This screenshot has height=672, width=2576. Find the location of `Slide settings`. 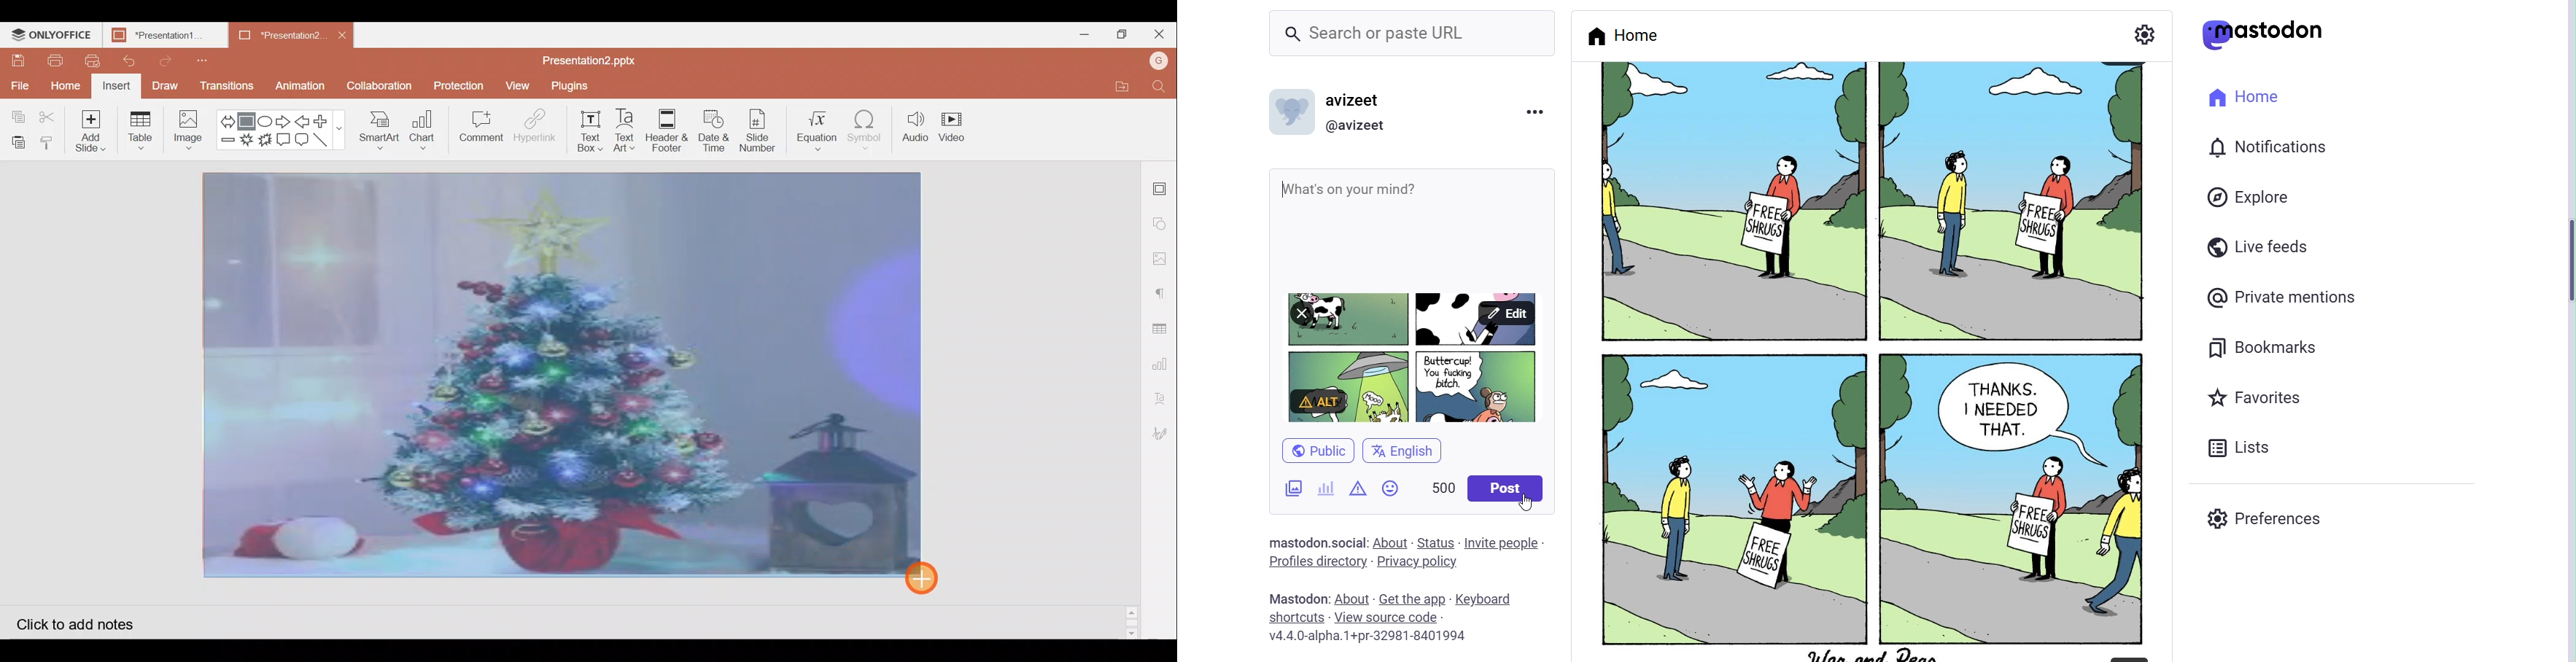

Slide settings is located at coordinates (1162, 185).